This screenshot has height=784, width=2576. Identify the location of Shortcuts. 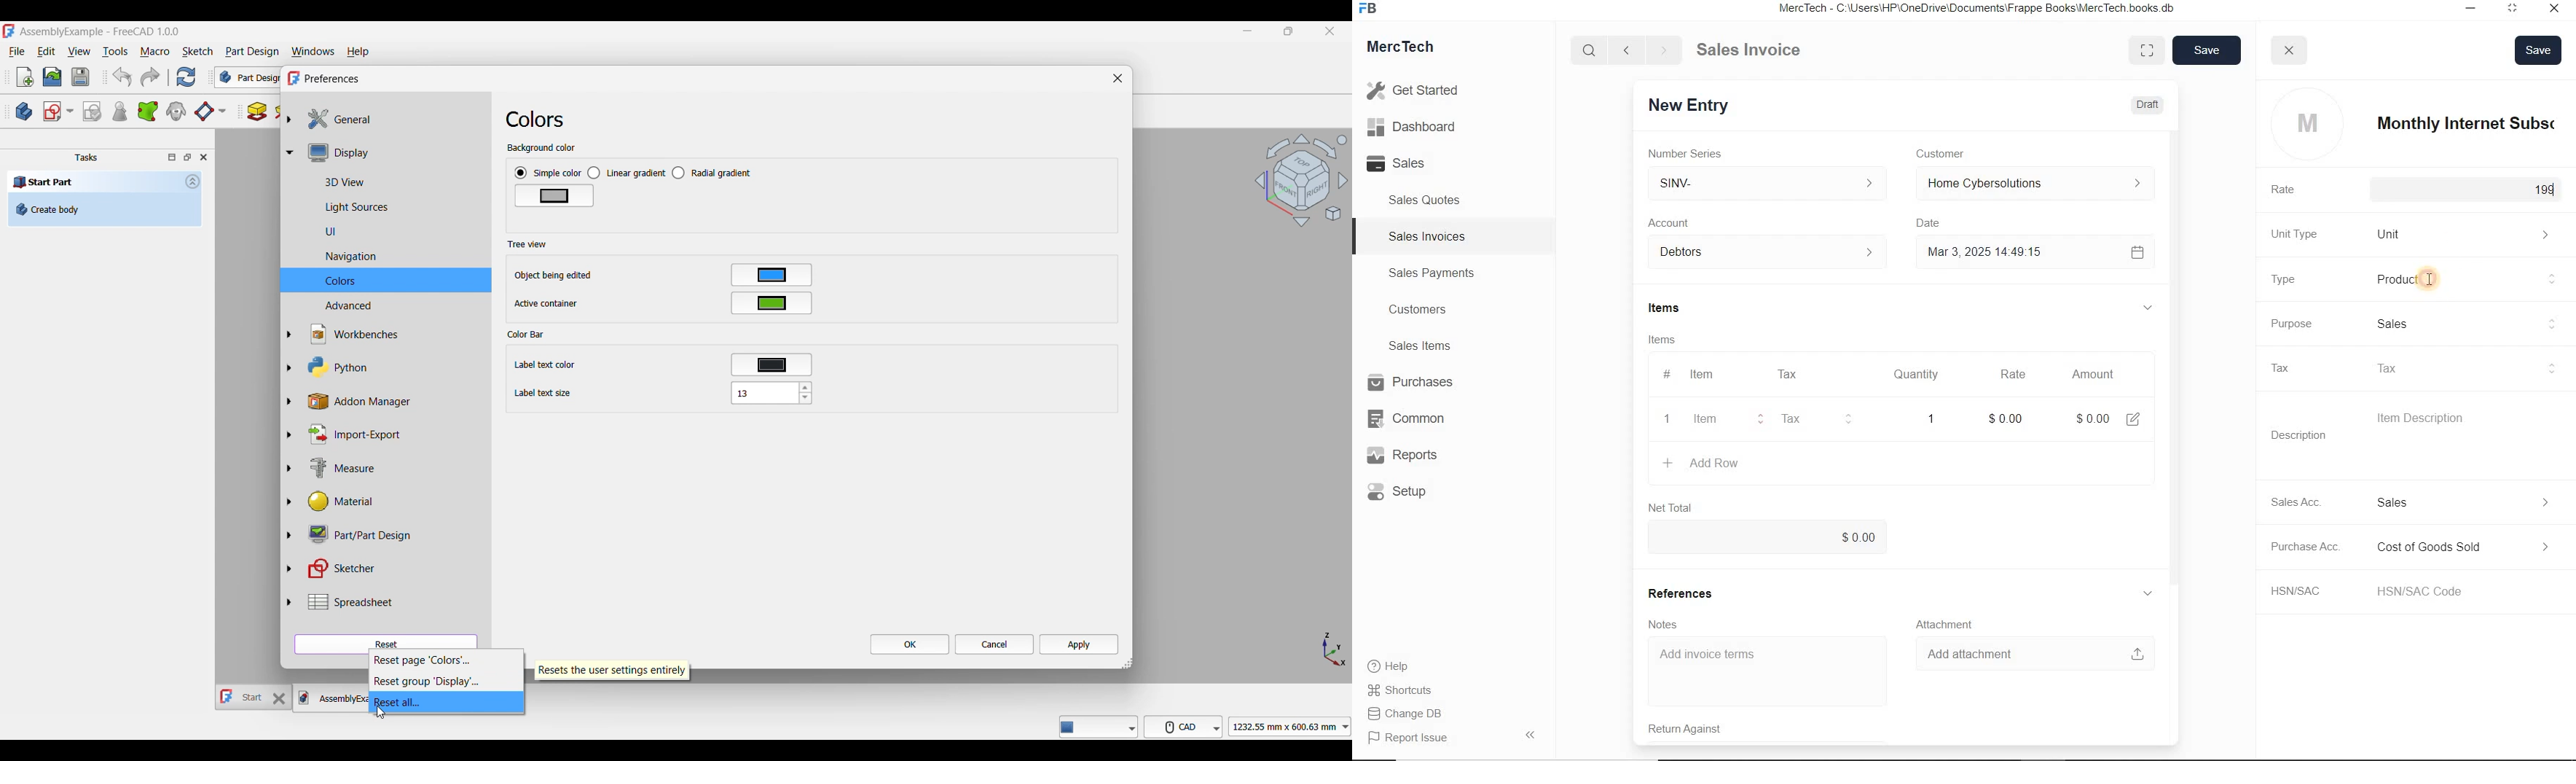
(1407, 691).